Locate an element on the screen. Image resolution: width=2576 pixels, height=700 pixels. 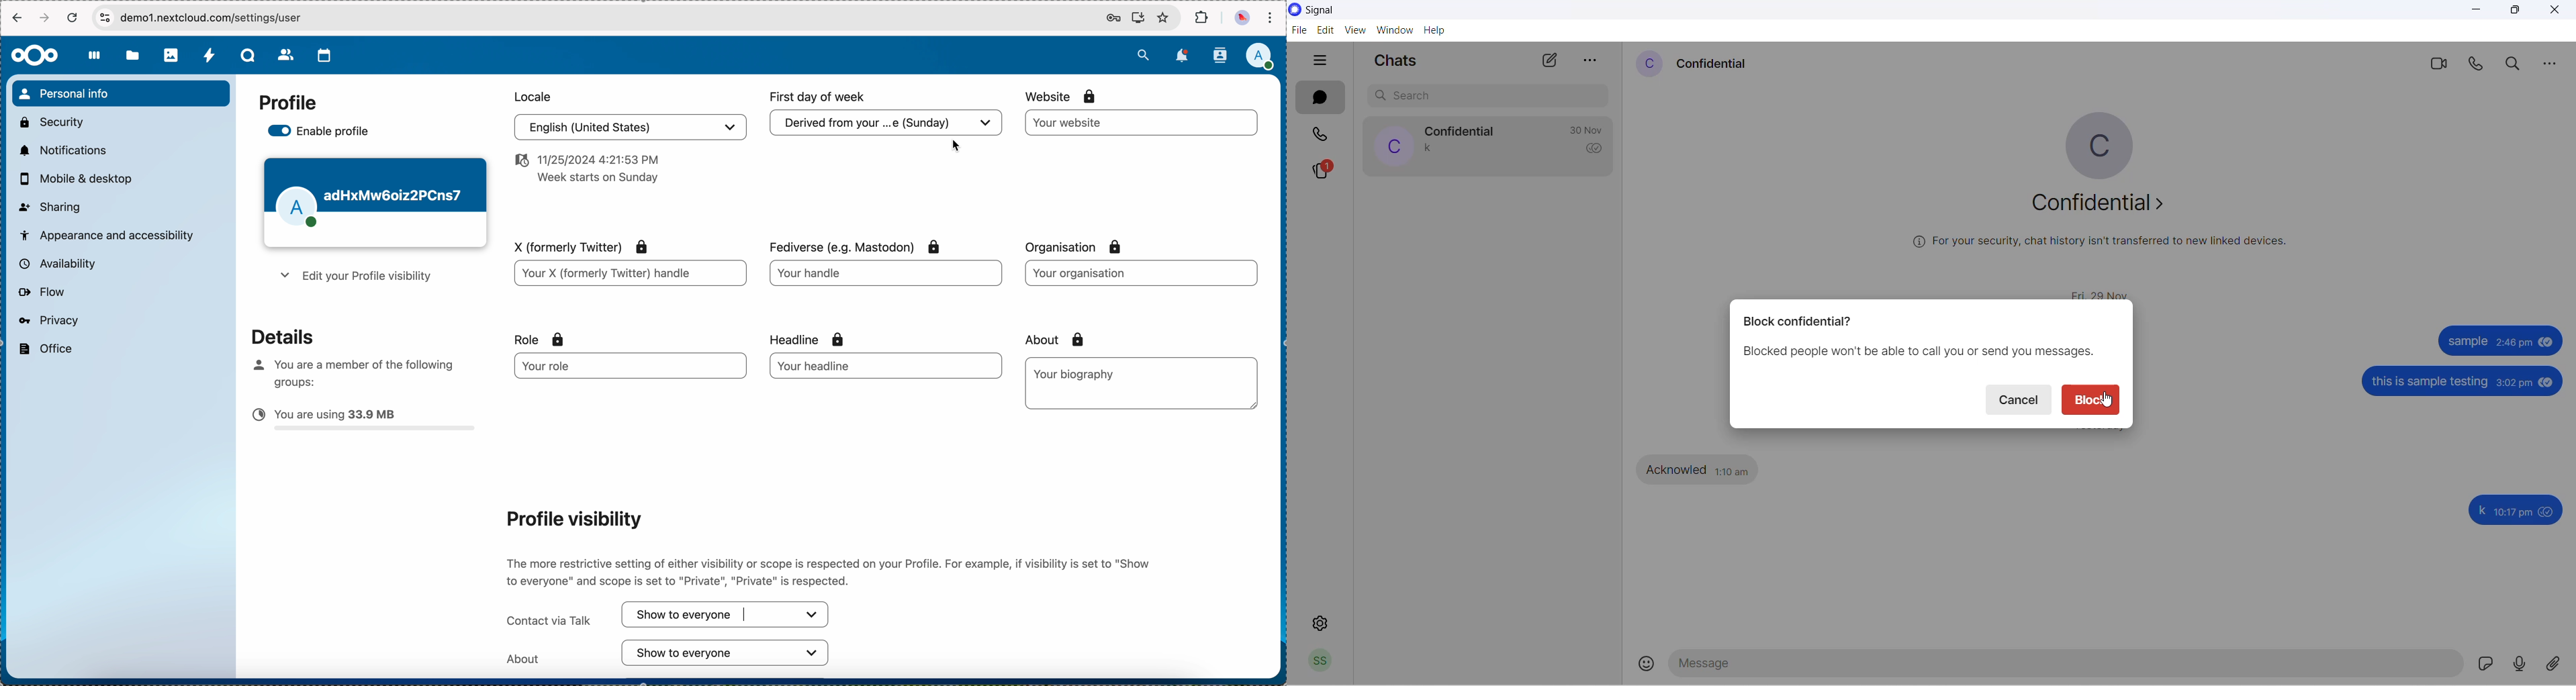
passwords is located at coordinates (1111, 19).